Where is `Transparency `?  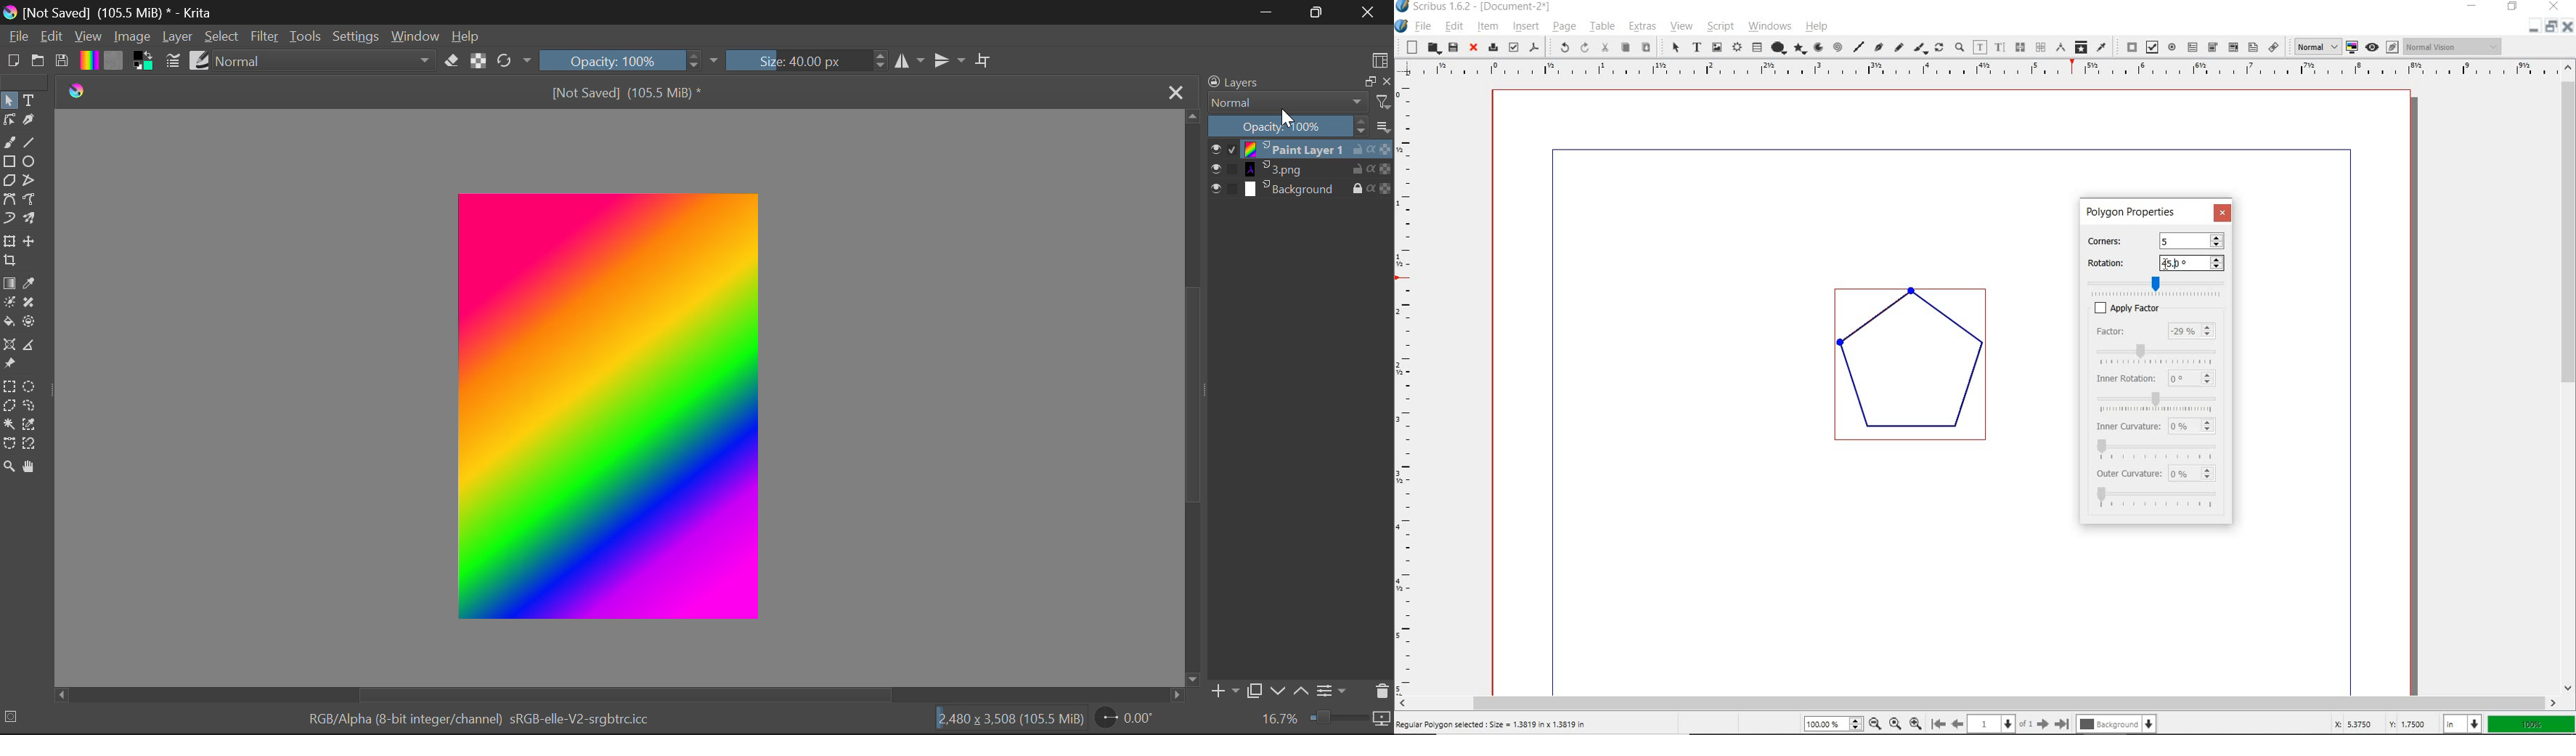
Transparency  is located at coordinates (1385, 189).